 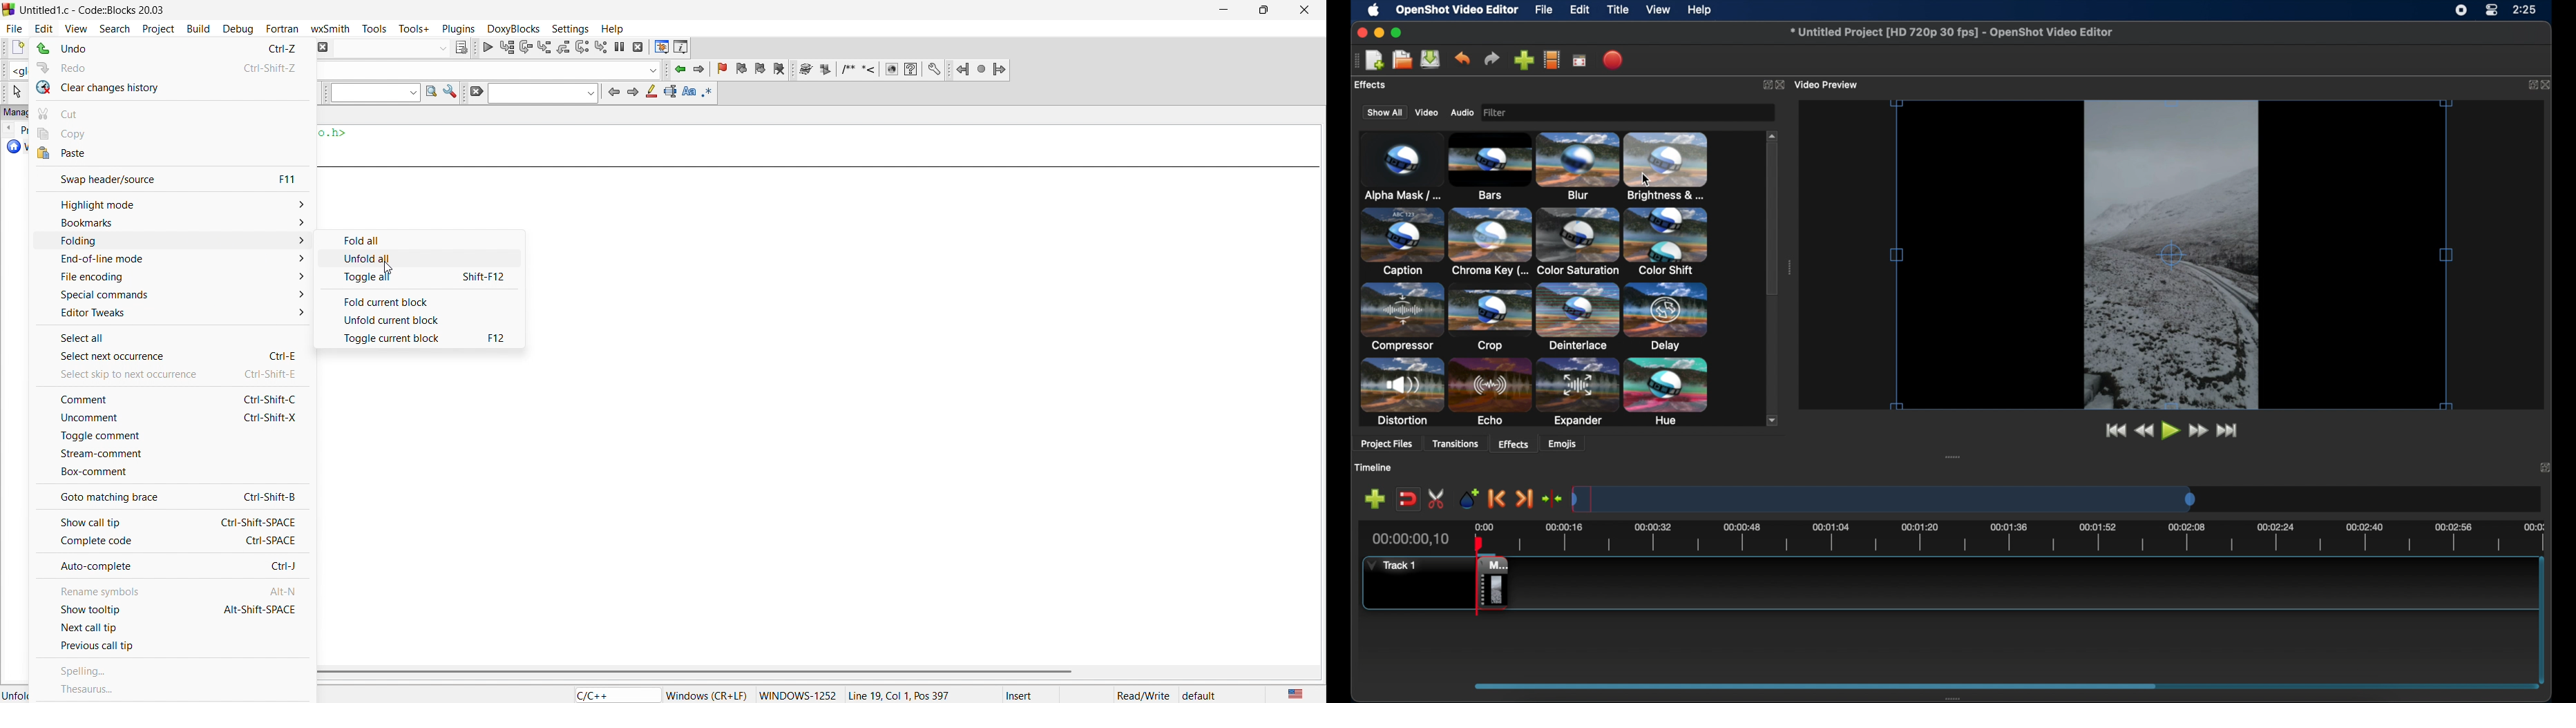 What do you see at coordinates (743, 67) in the screenshot?
I see `previous bookmark` at bounding box center [743, 67].